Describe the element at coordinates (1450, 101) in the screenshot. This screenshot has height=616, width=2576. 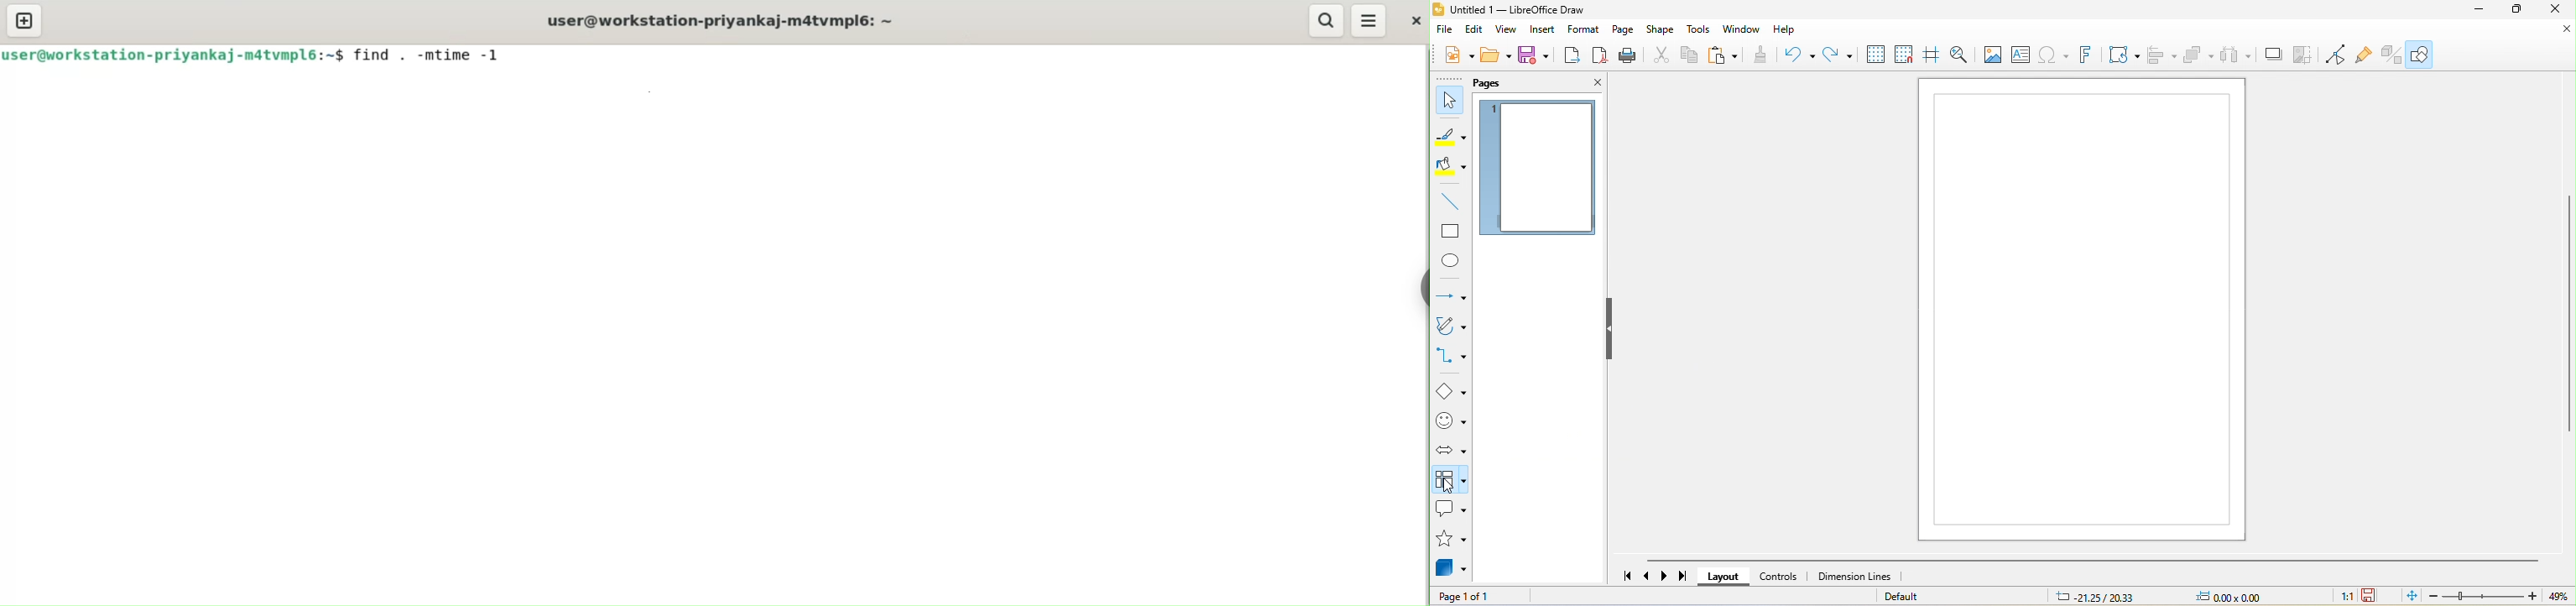
I see `select` at that location.